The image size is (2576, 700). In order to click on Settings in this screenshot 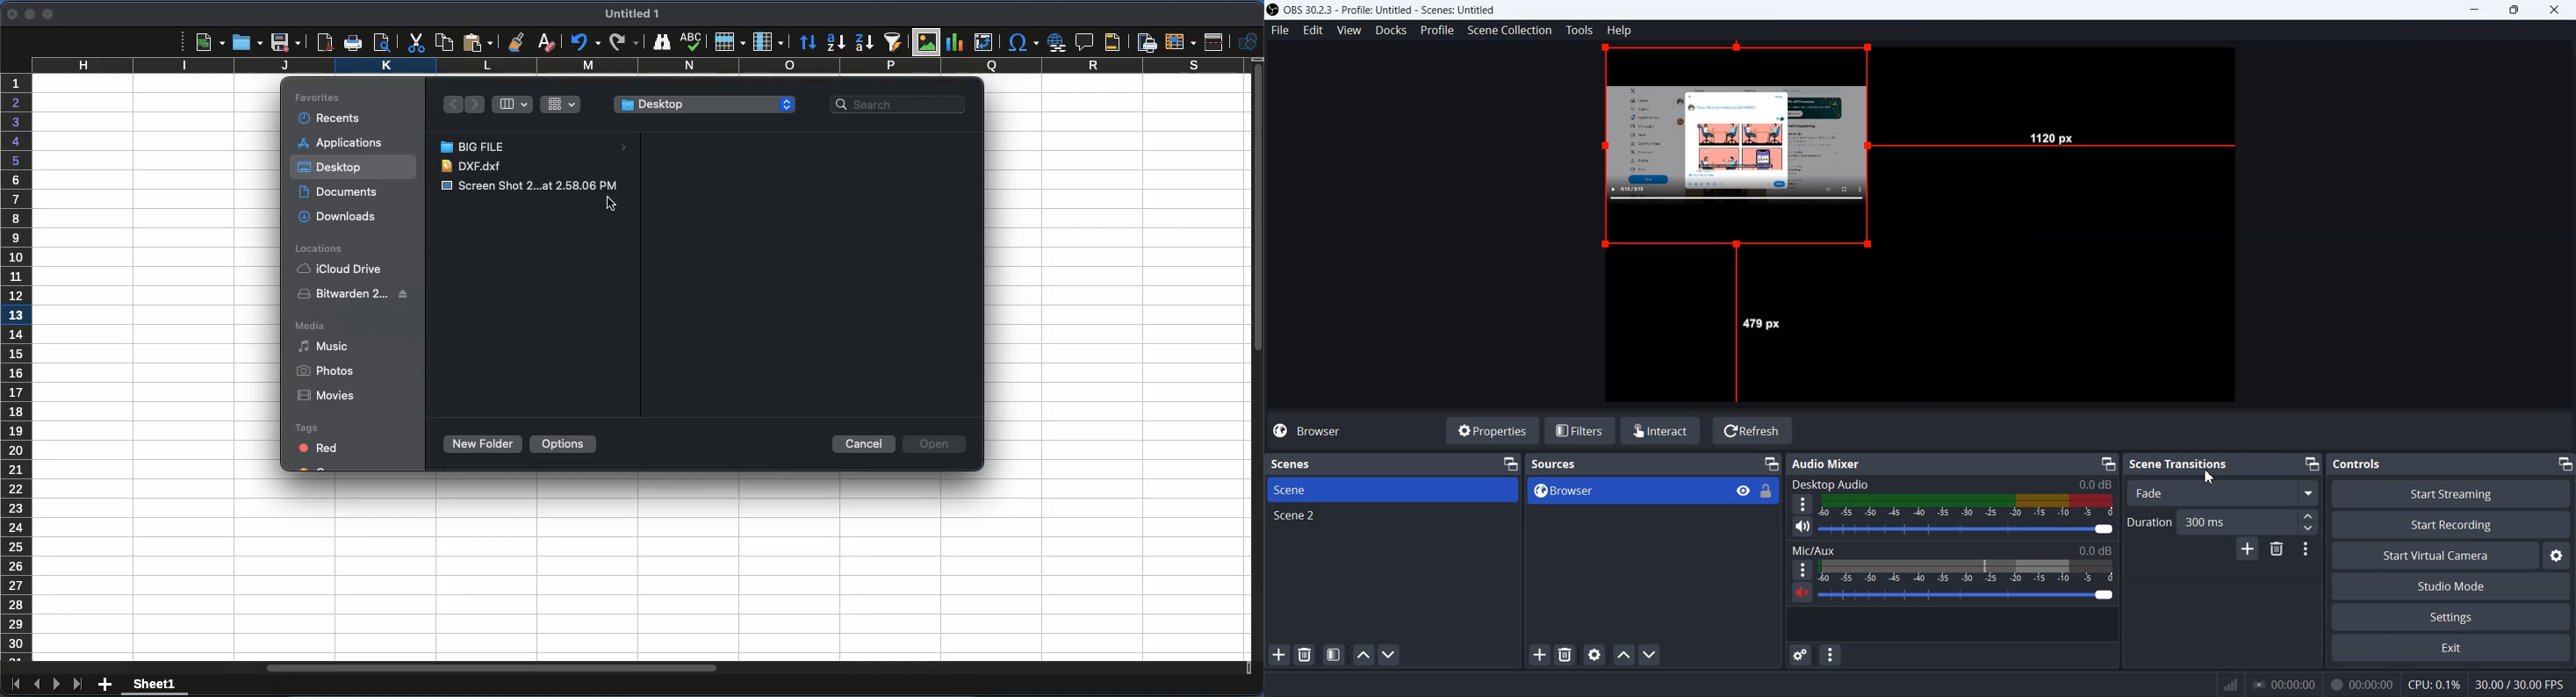, I will do `click(2452, 616)`.